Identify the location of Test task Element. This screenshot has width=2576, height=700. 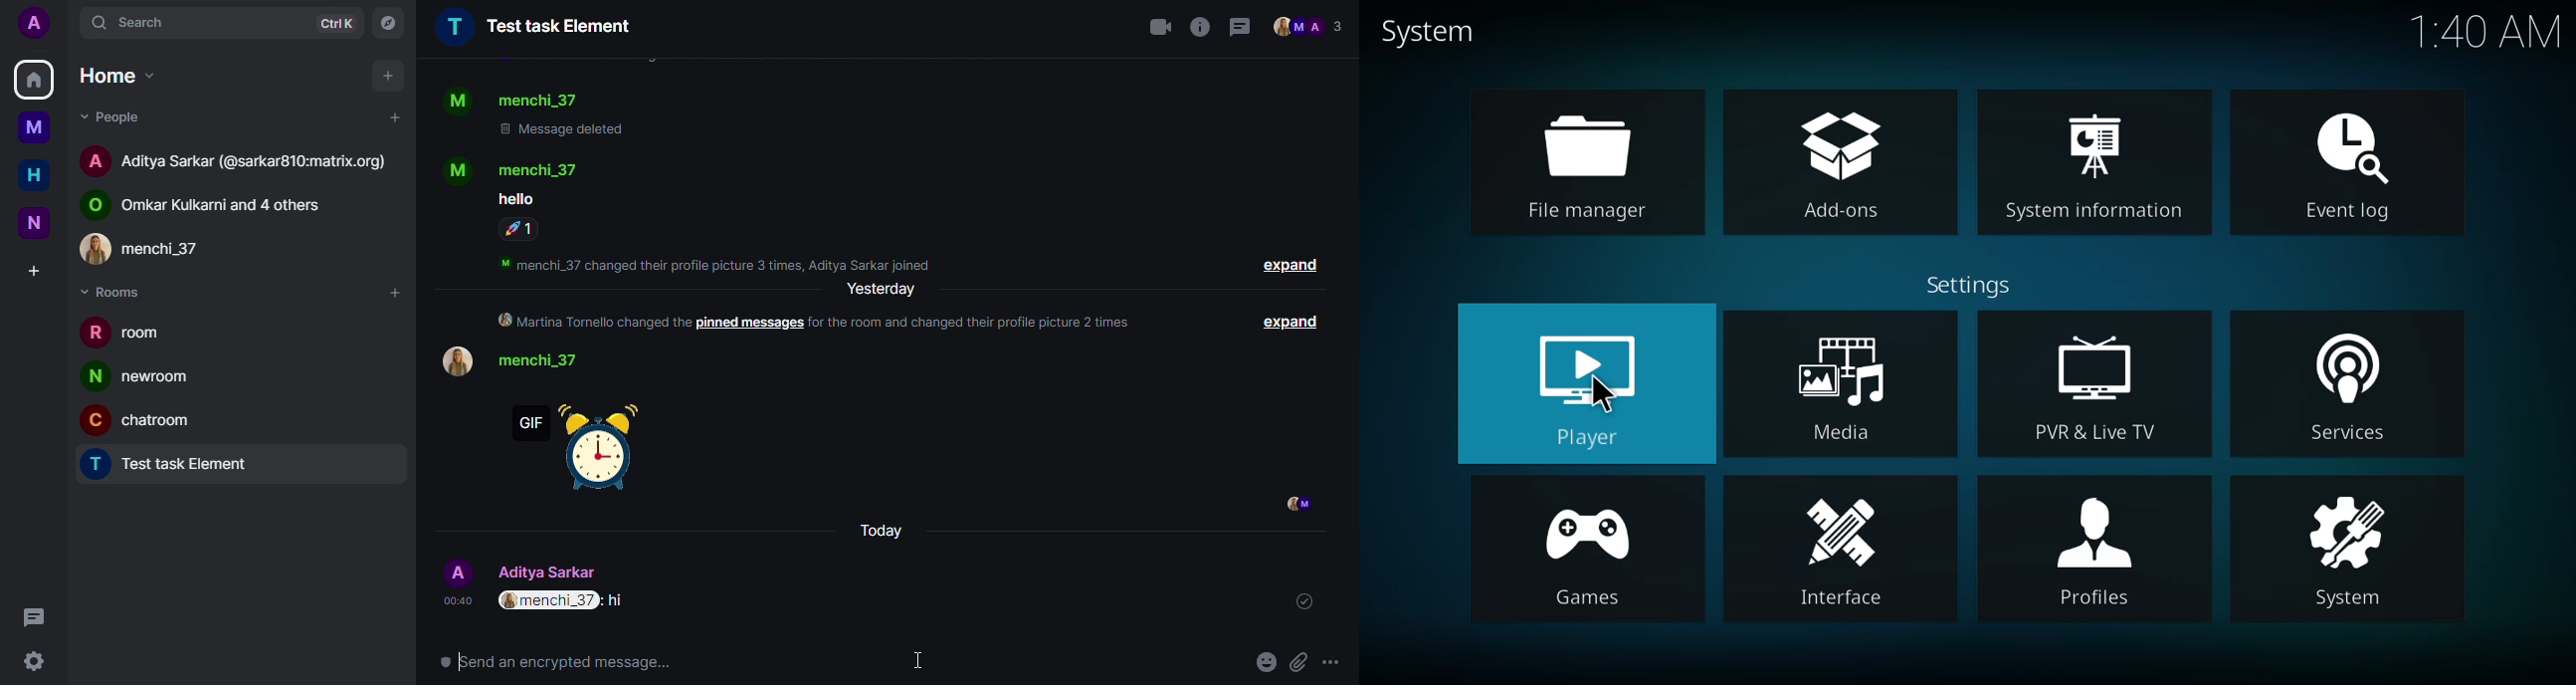
(177, 466).